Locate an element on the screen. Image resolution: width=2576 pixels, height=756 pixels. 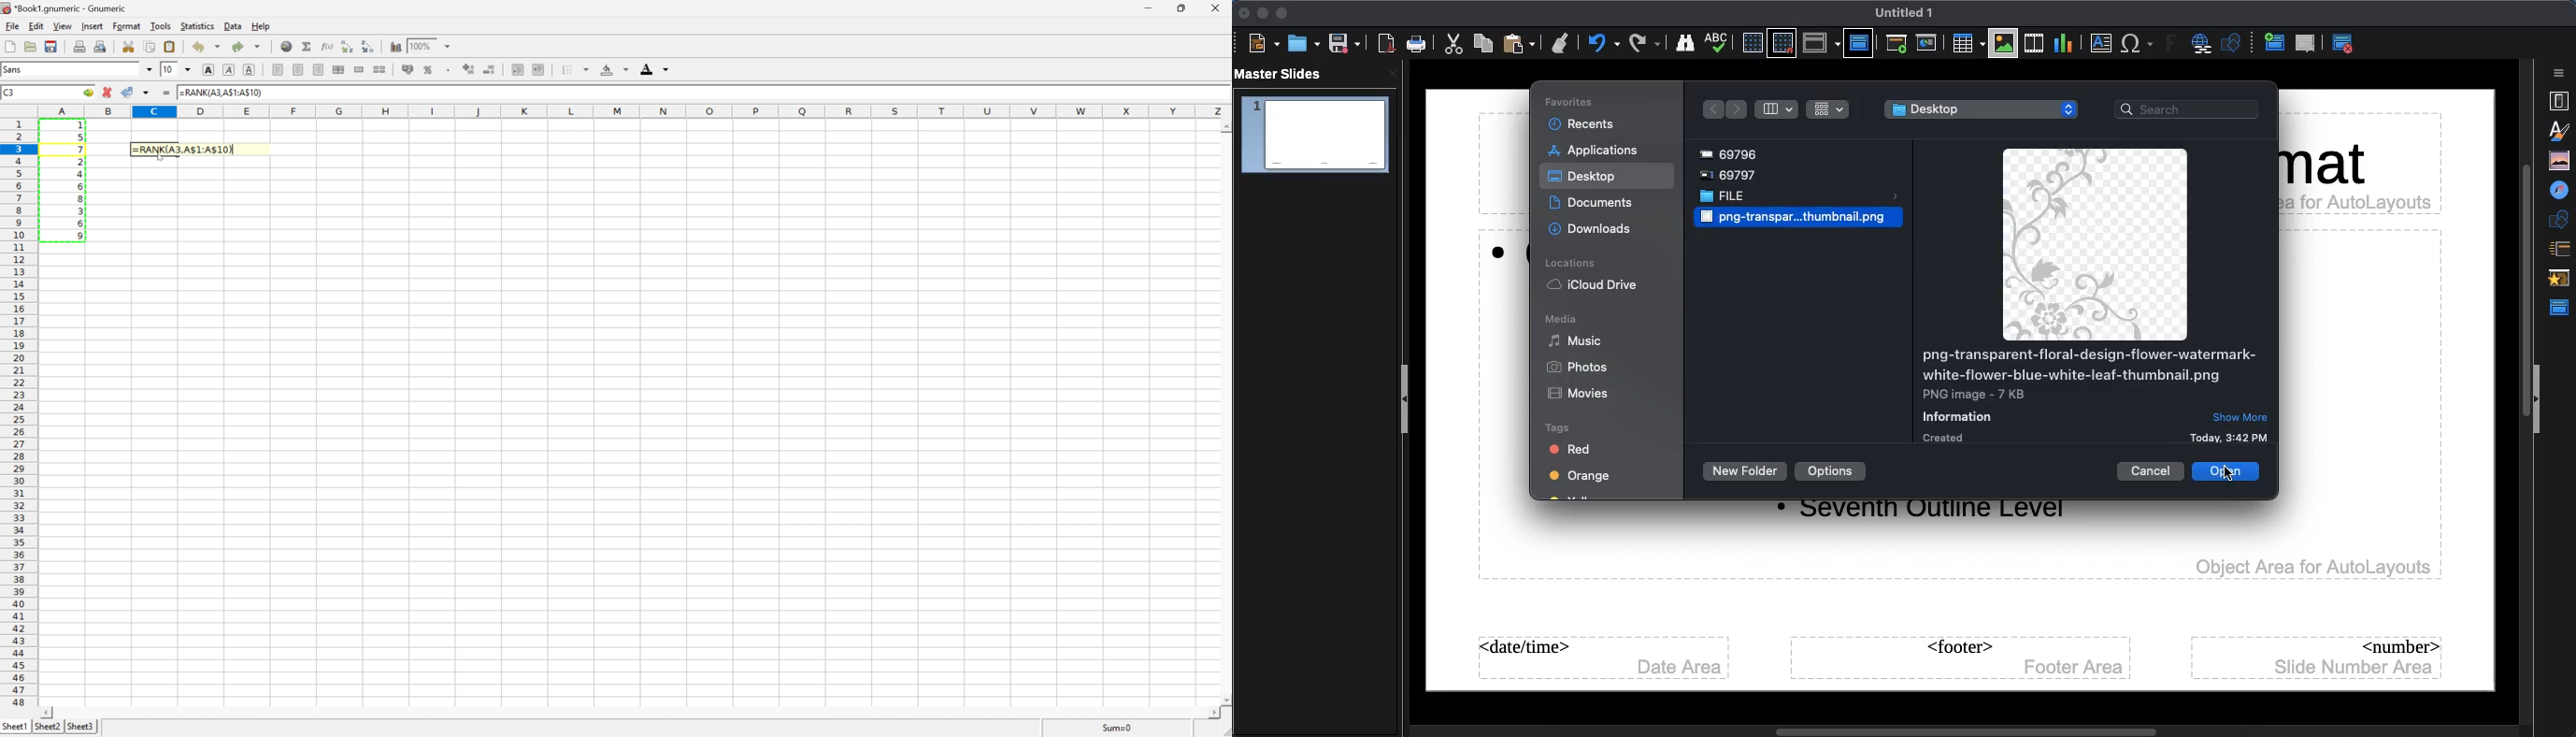
insert is located at coordinates (93, 25).